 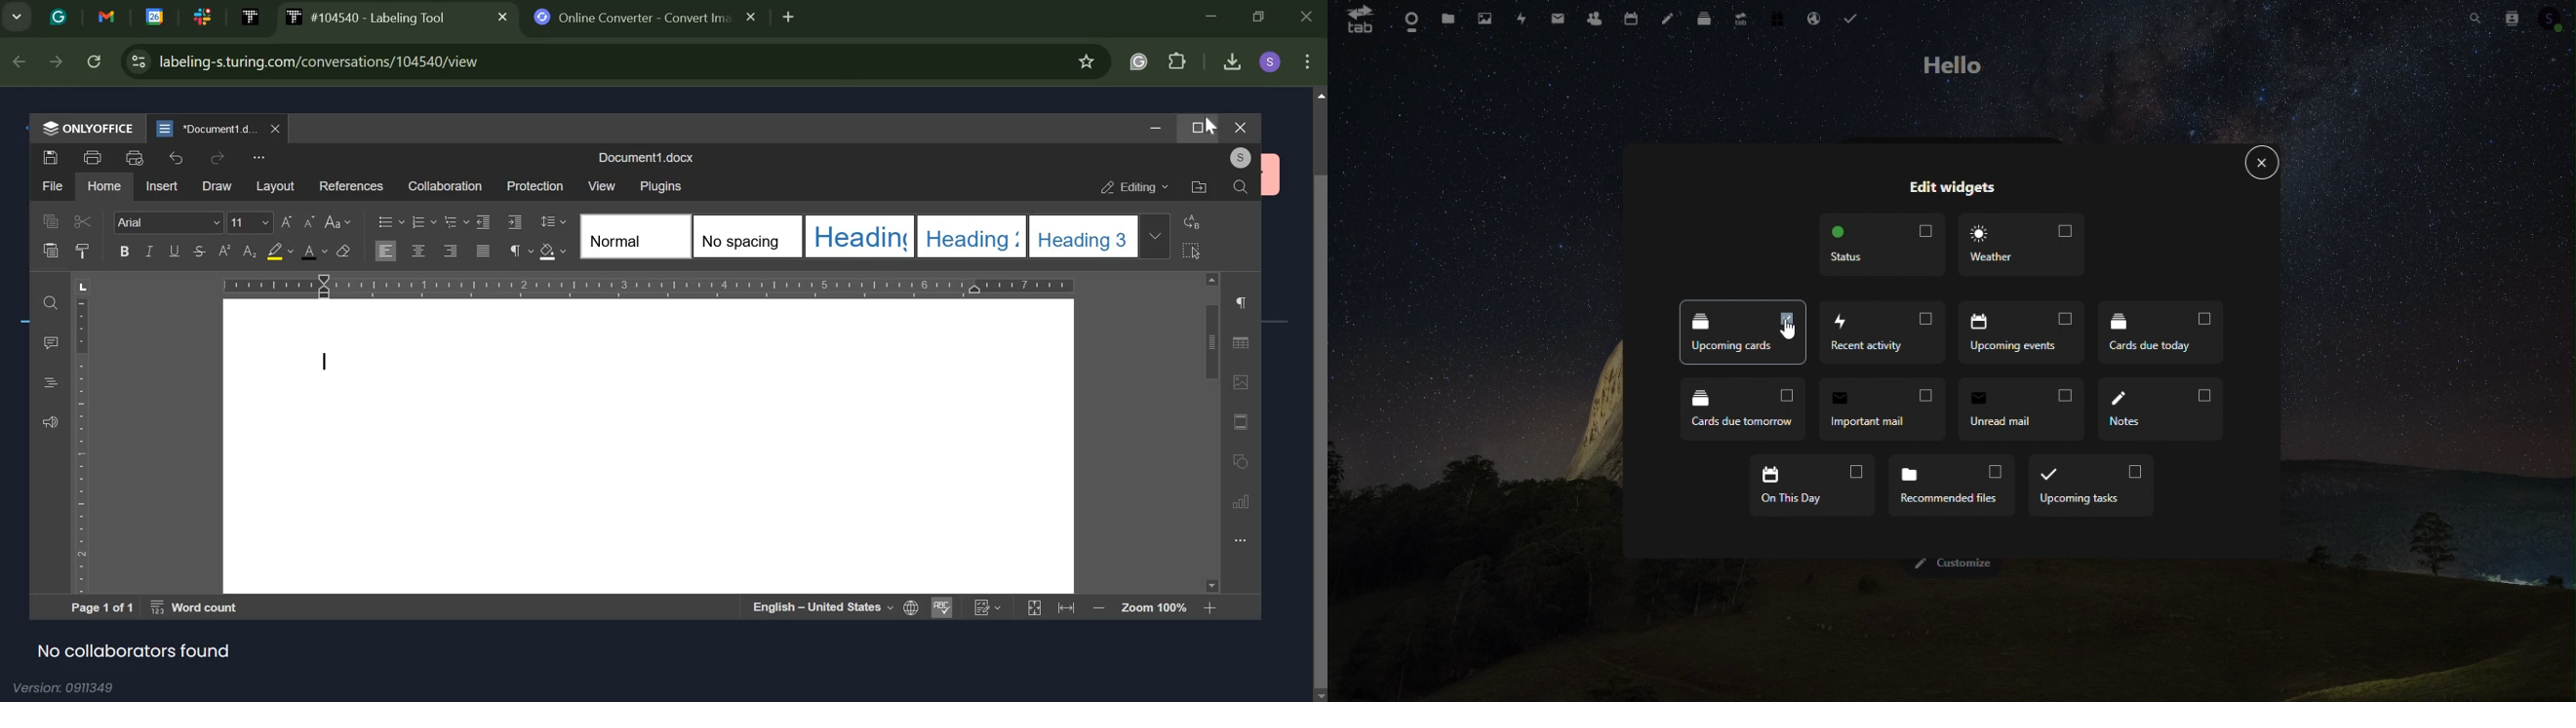 What do you see at coordinates (1740, 409) in the screenshot?
I see `cards due tomorrow` at bounding box center [1740, 409].